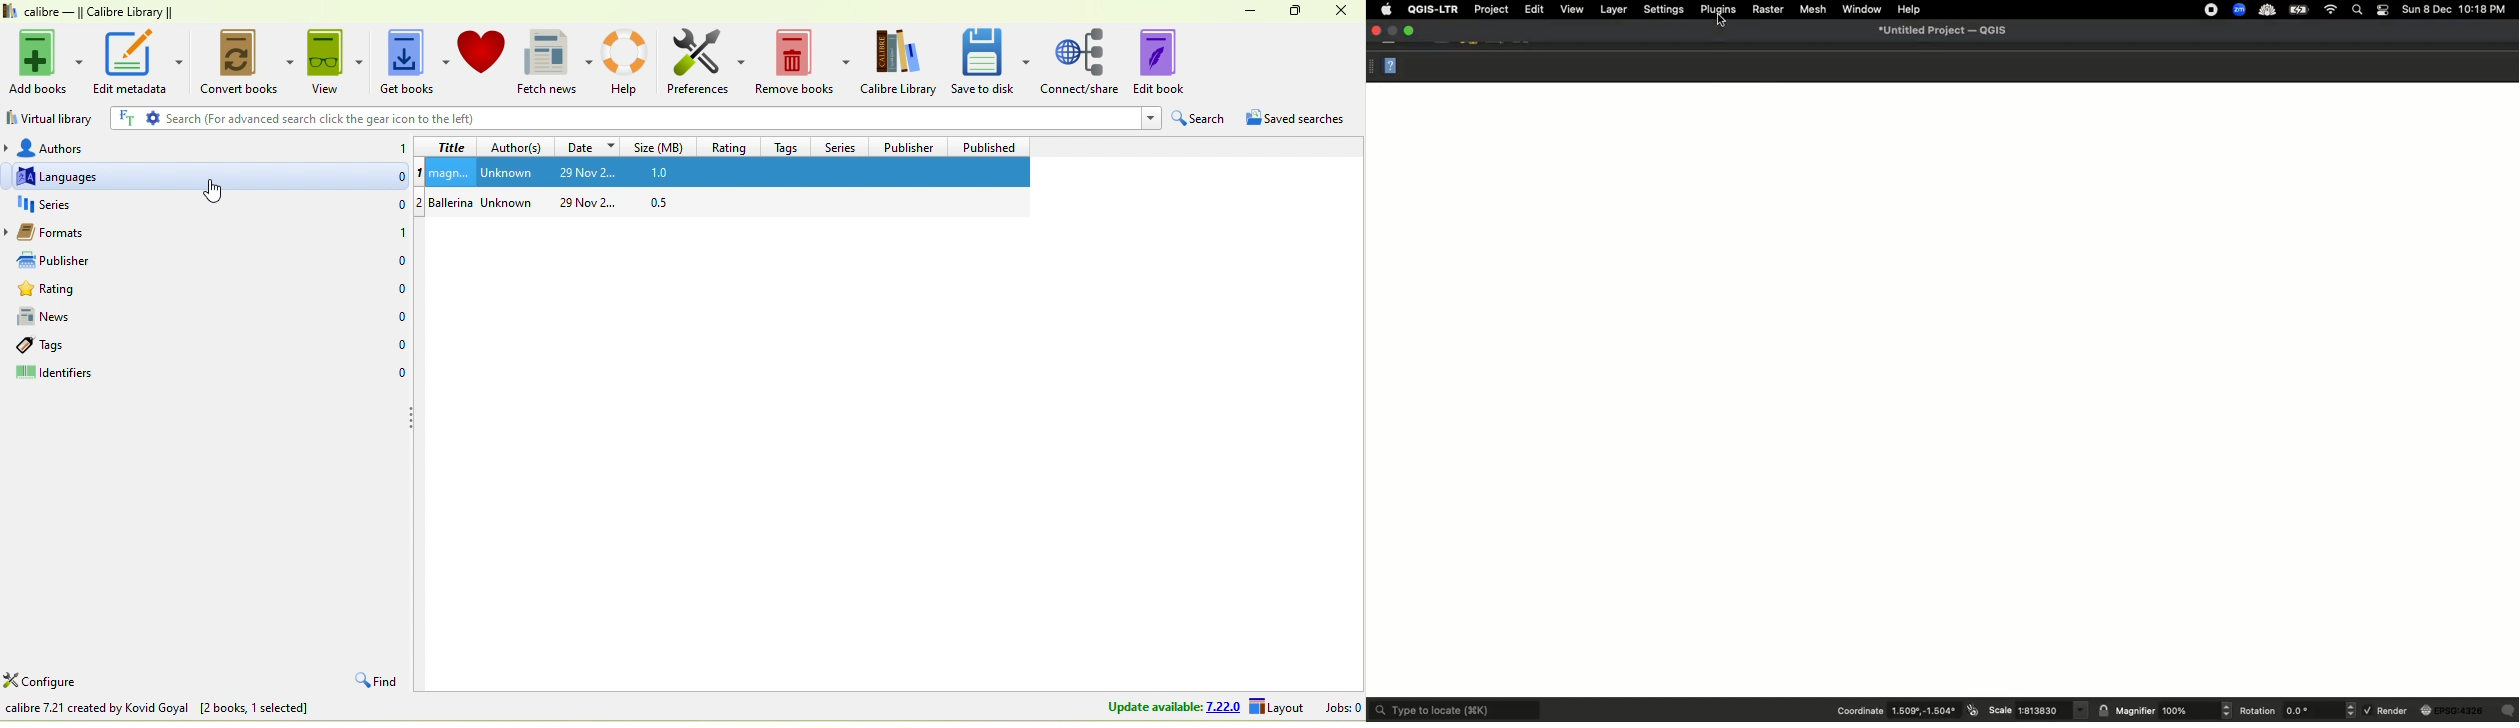  Describe the element at coordinates (419, 172) in the screenshot. I see `1` at that location.